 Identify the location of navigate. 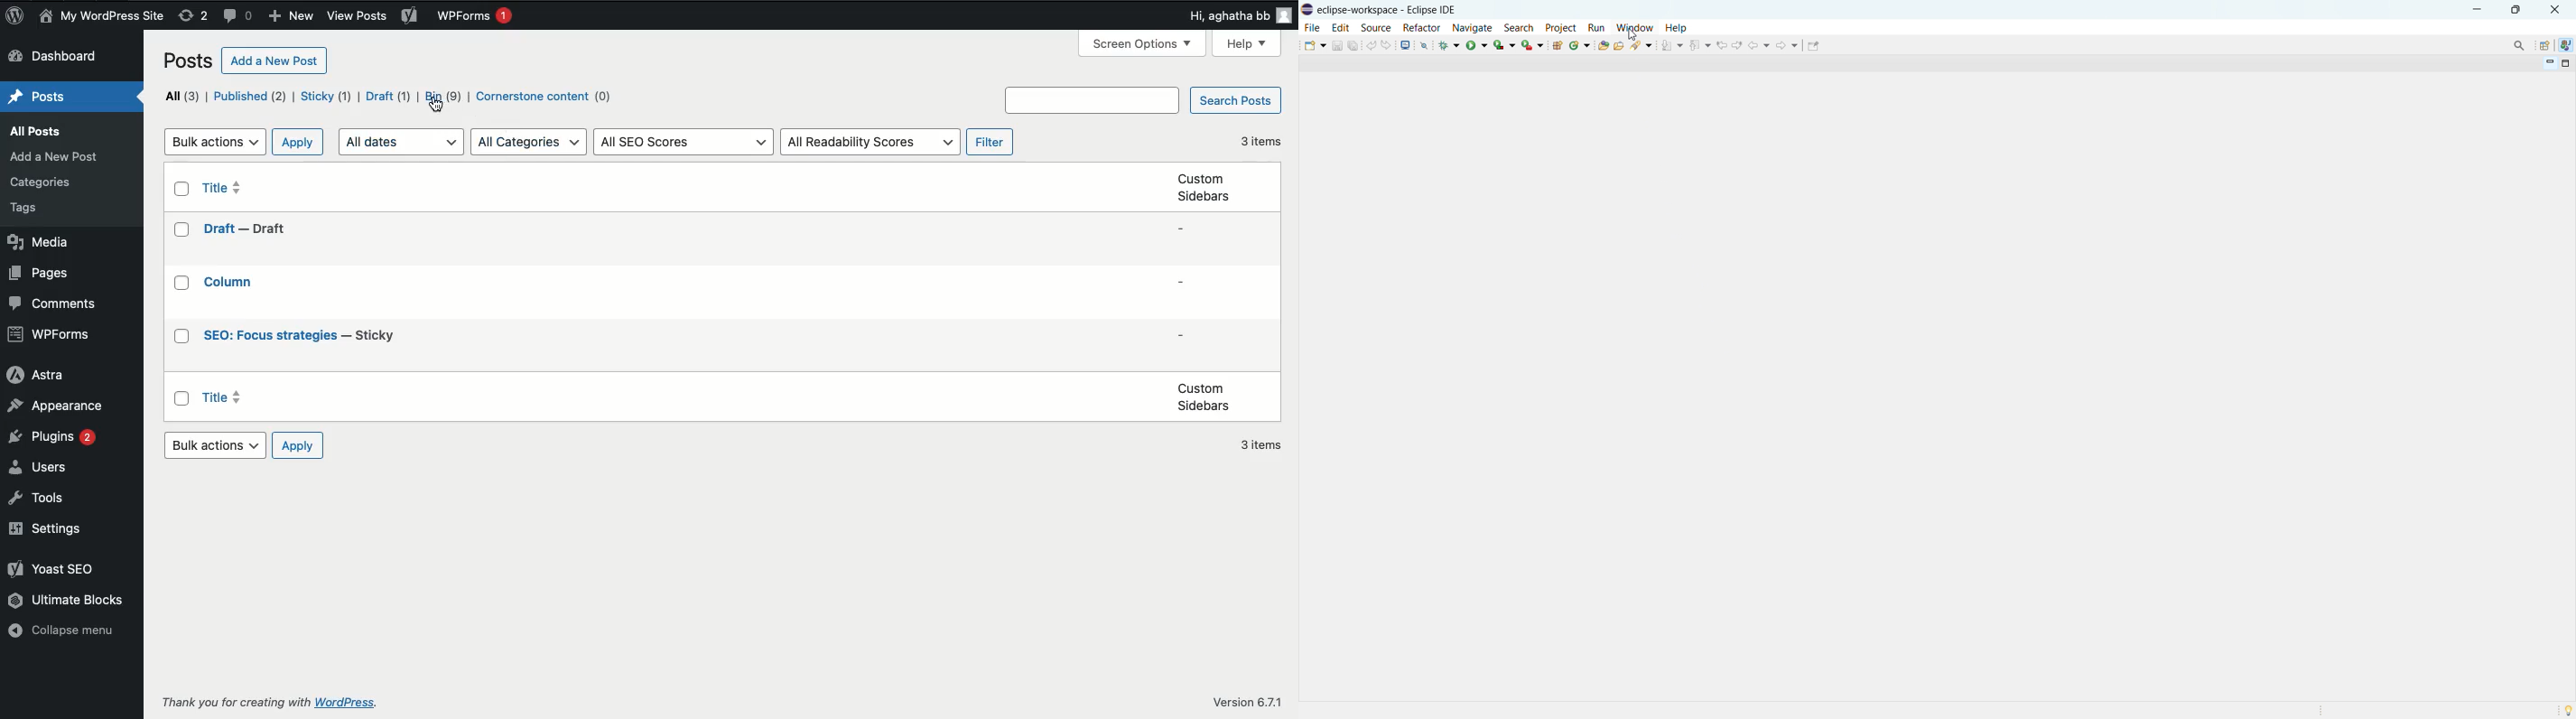
(1472, 27).